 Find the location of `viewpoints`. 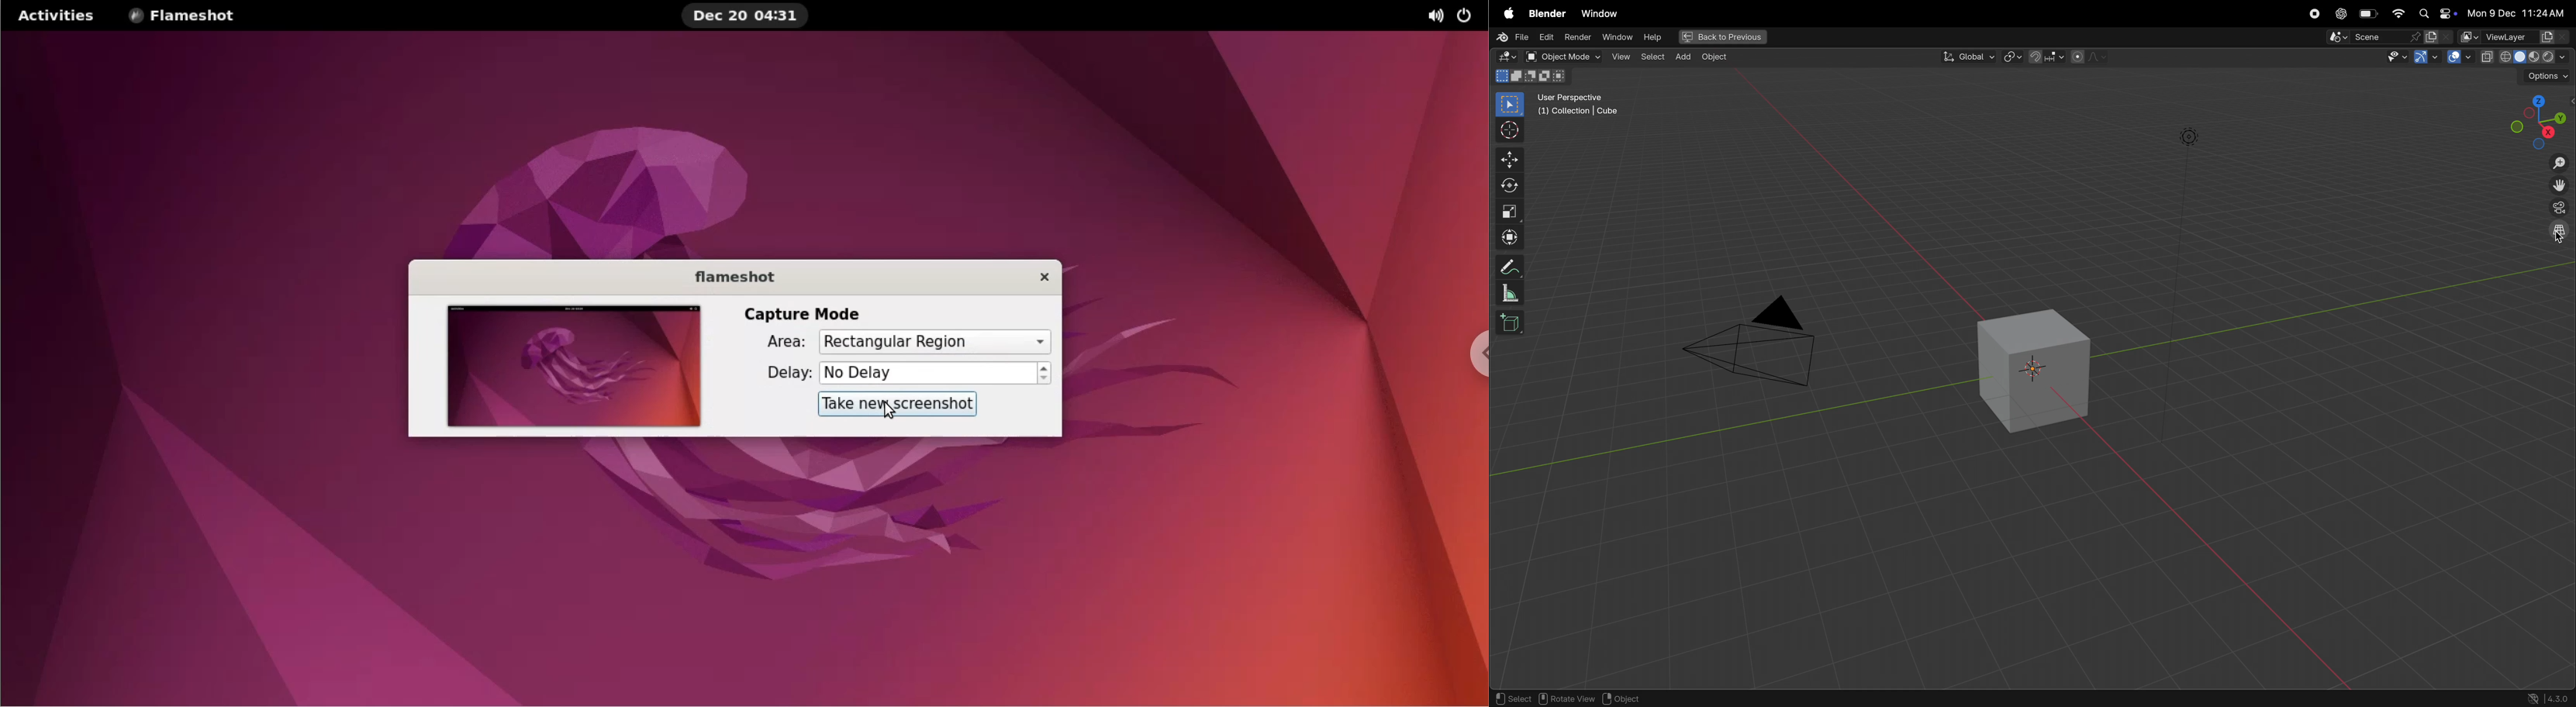

viewpoints is located at coordinates (2540, 120).